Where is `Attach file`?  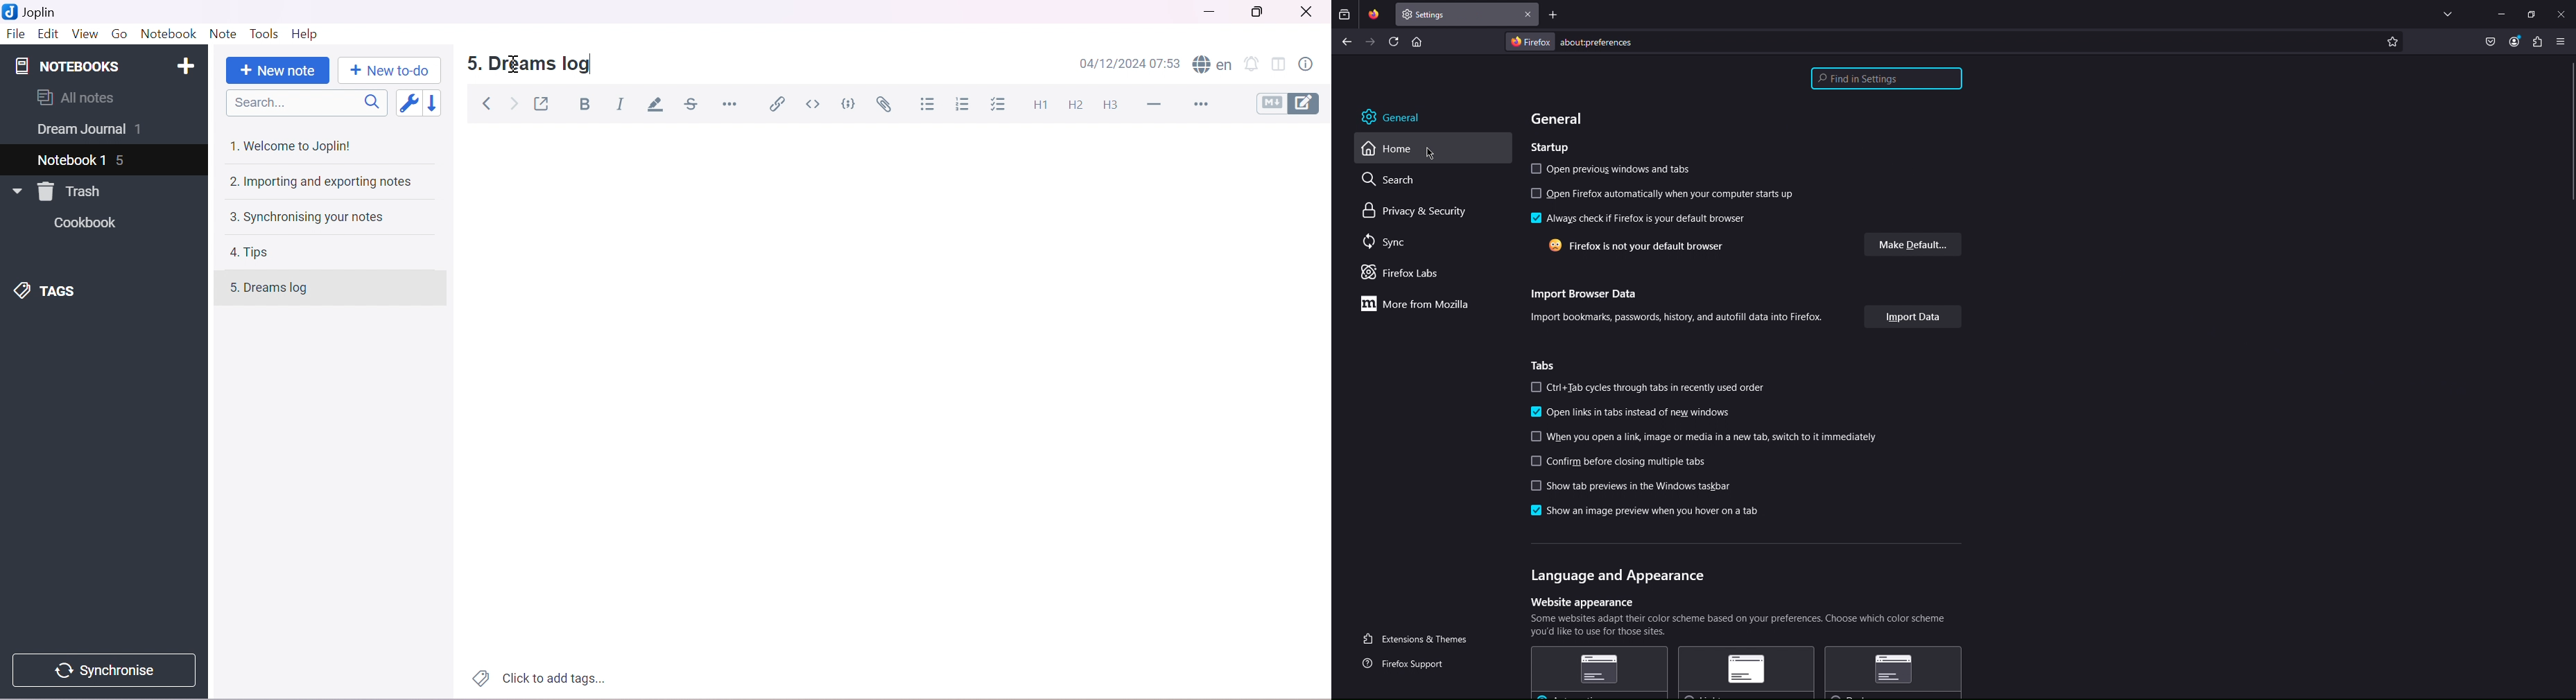 Attach file is located at coordinates (887, 106).